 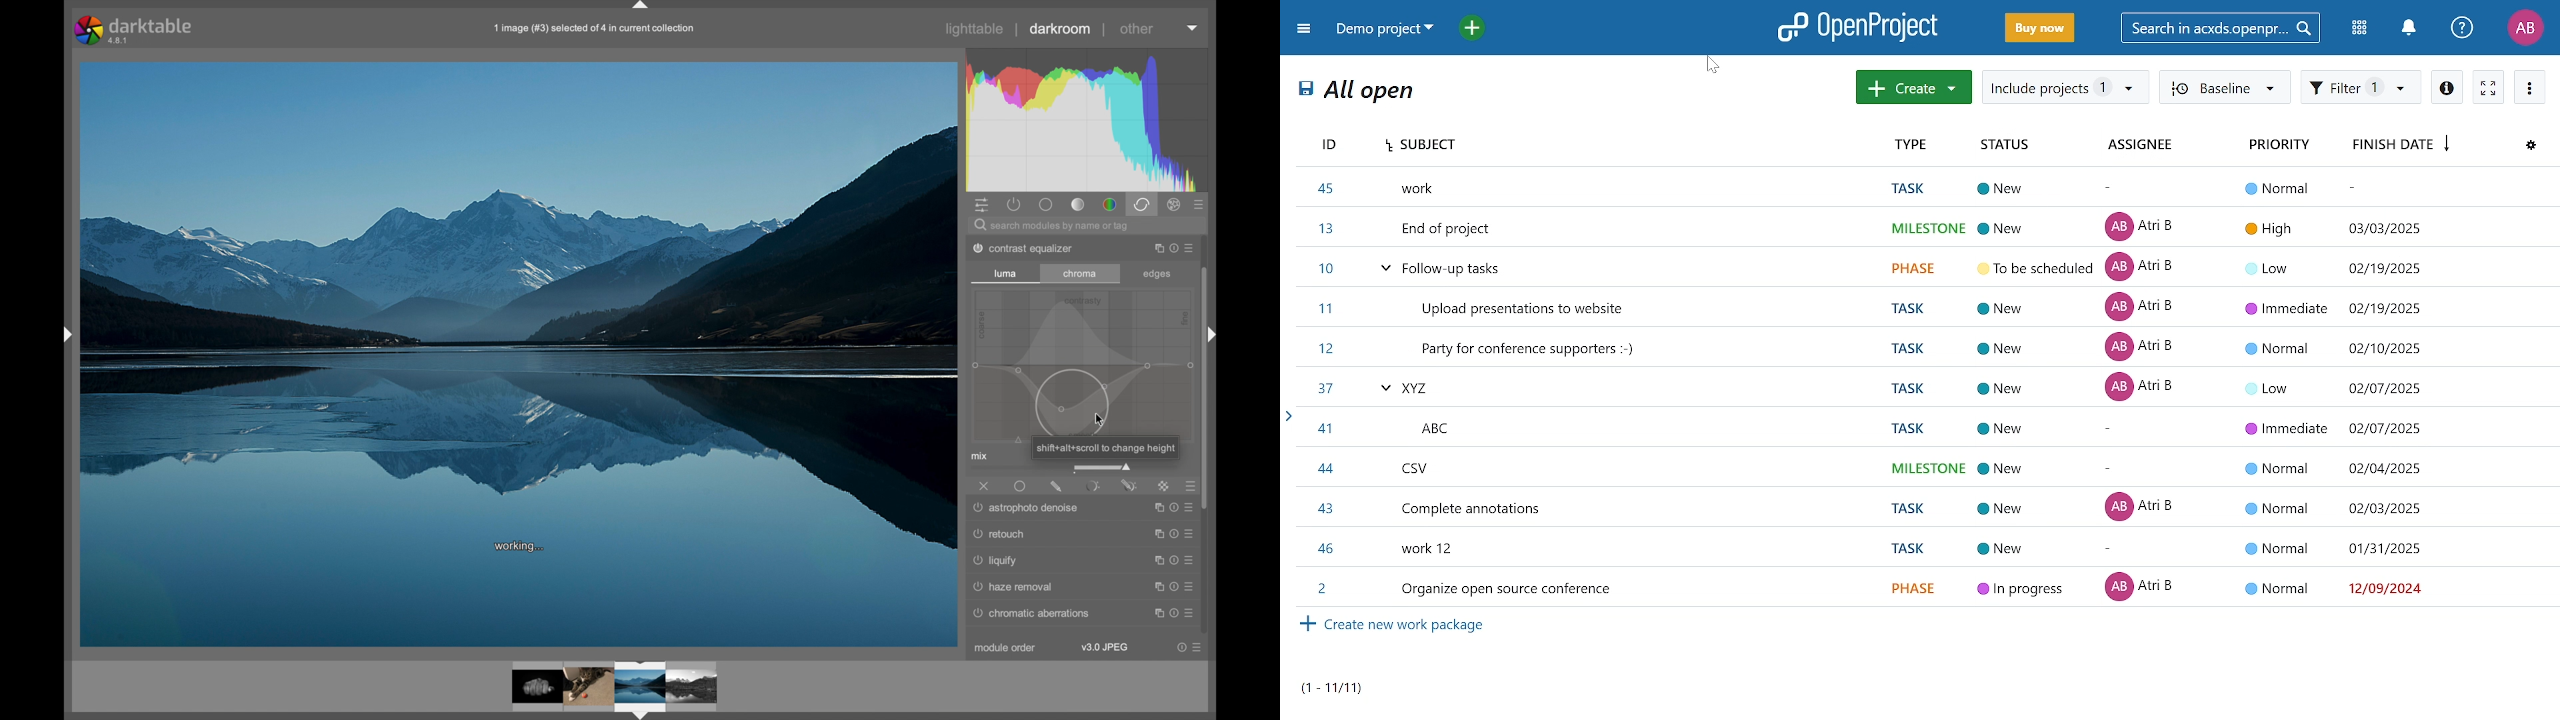 I want to click on presets, so click(x=1193, y=486).